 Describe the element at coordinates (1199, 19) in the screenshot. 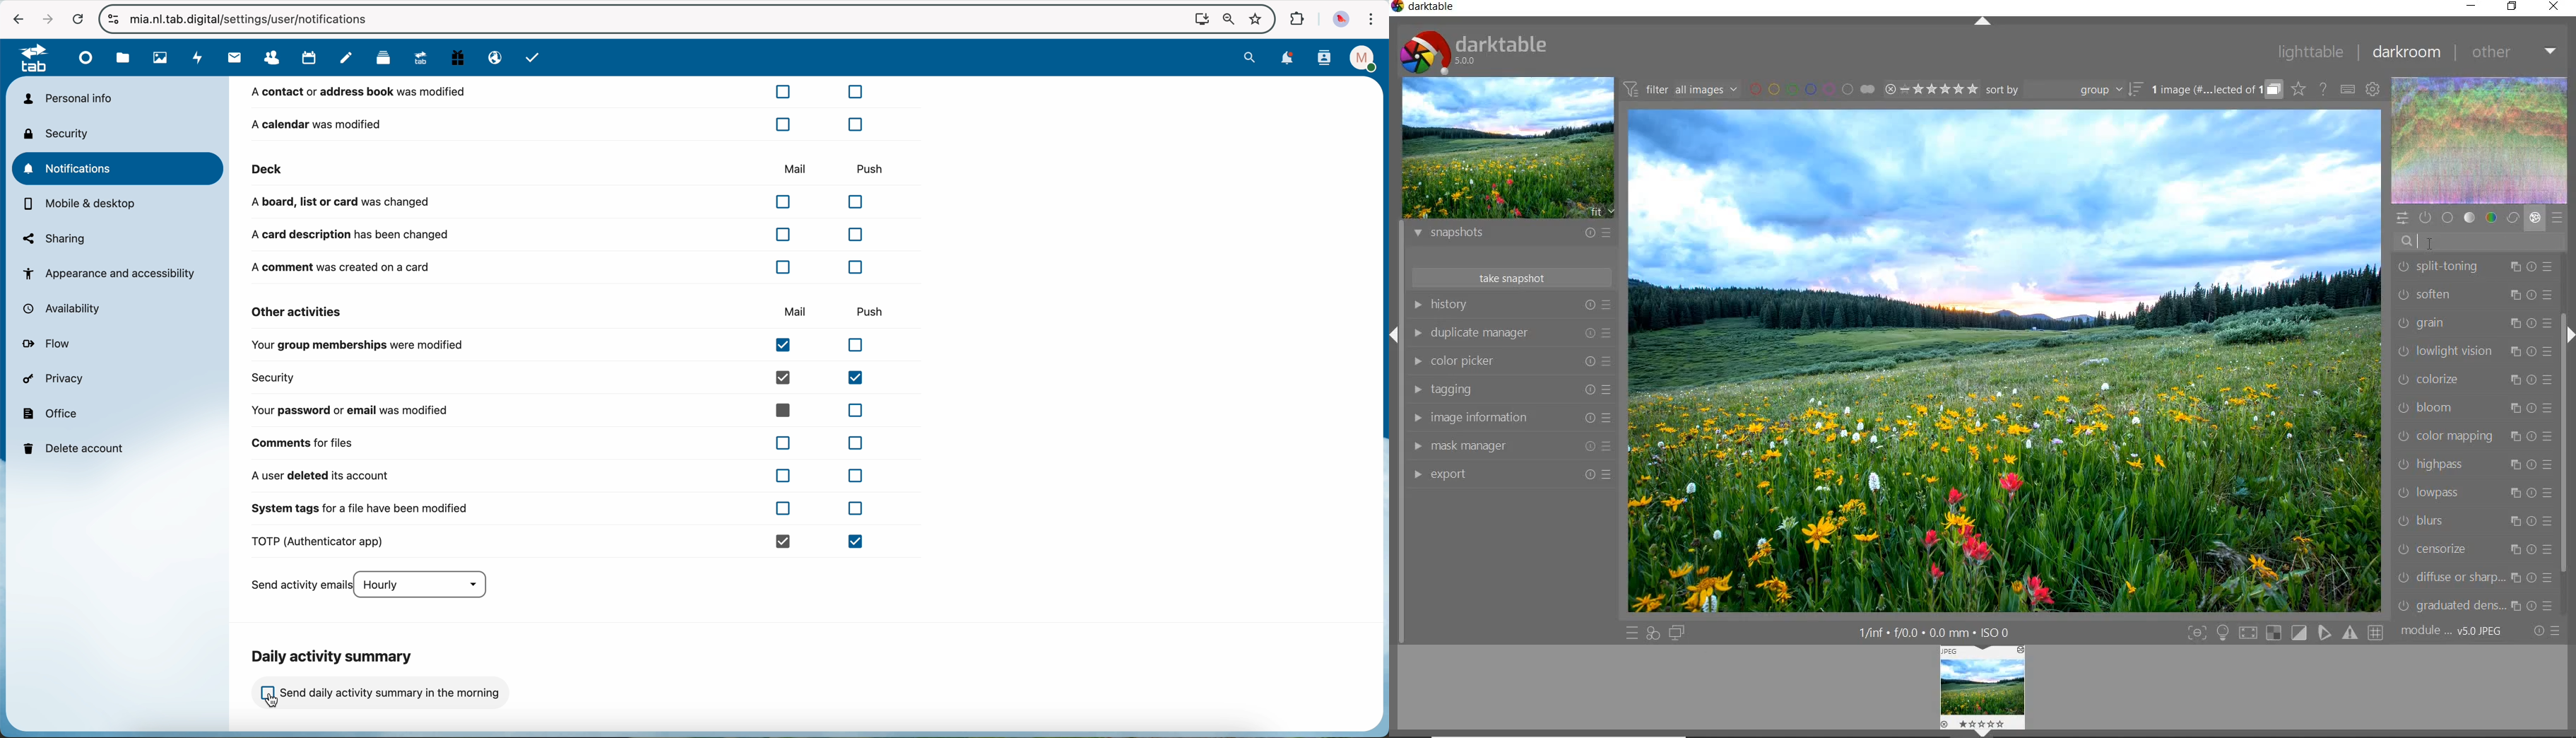

I see `Install NExtcloud` at that location.